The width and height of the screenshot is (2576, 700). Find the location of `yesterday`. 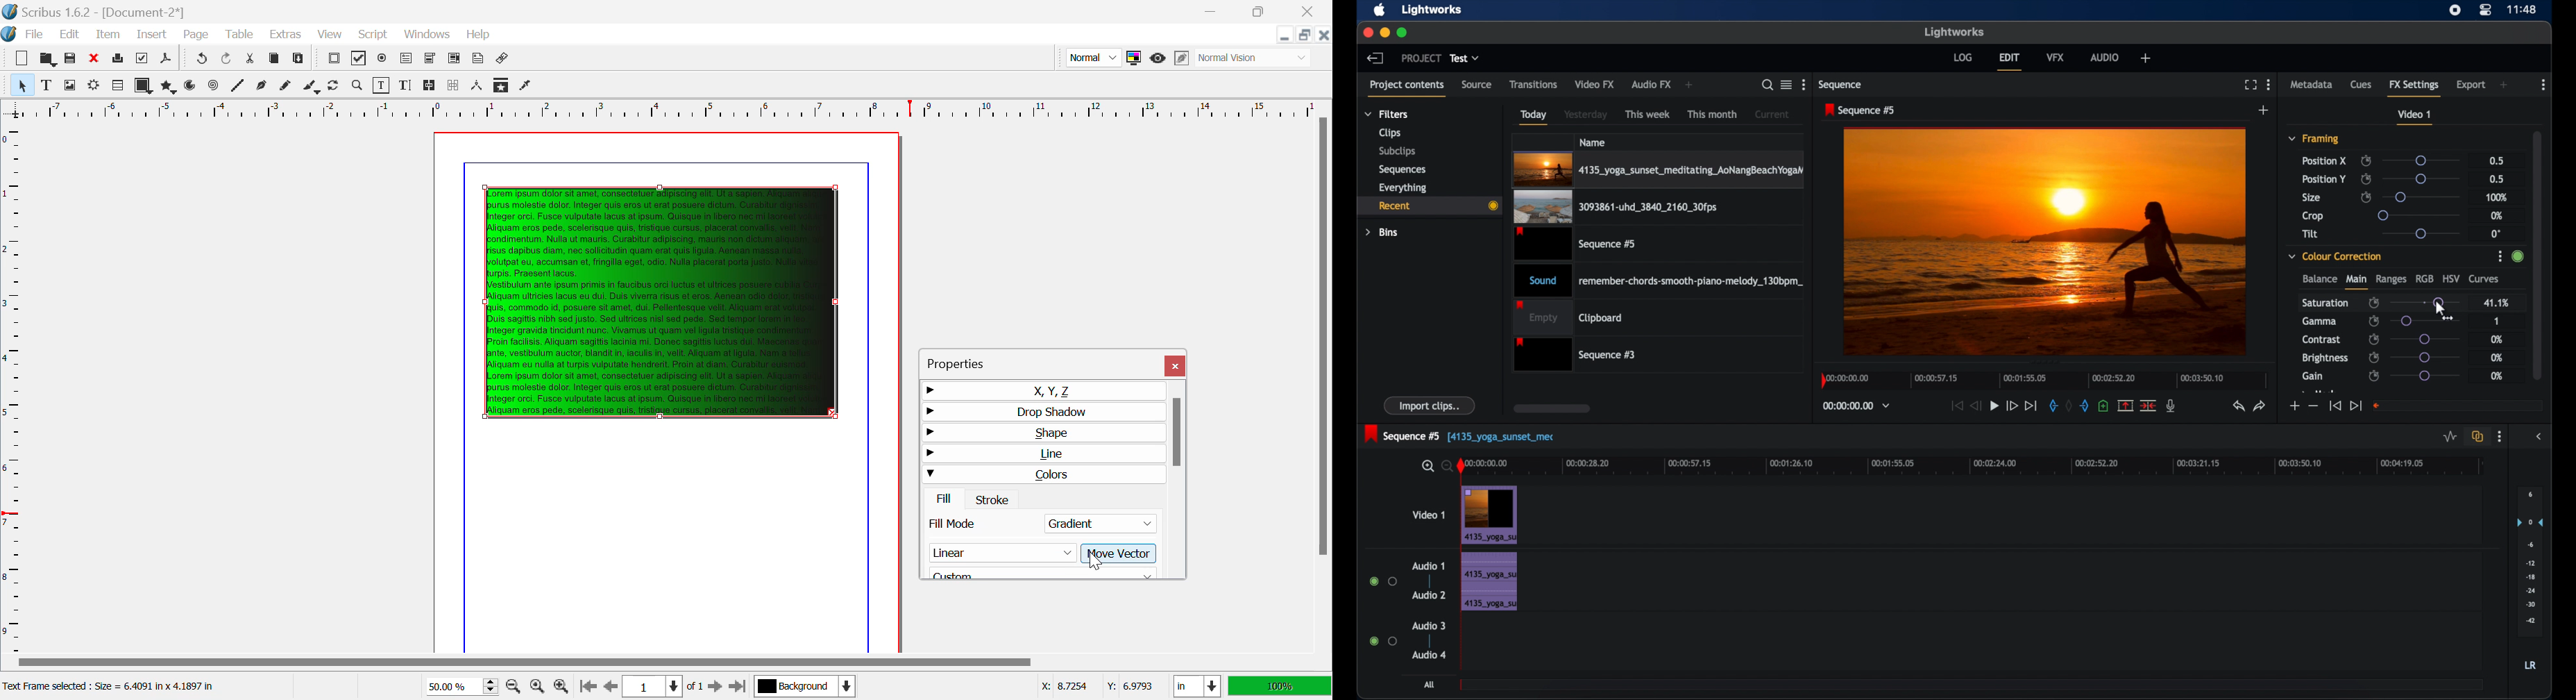

yesterday is located at coordinates (1586, 115).